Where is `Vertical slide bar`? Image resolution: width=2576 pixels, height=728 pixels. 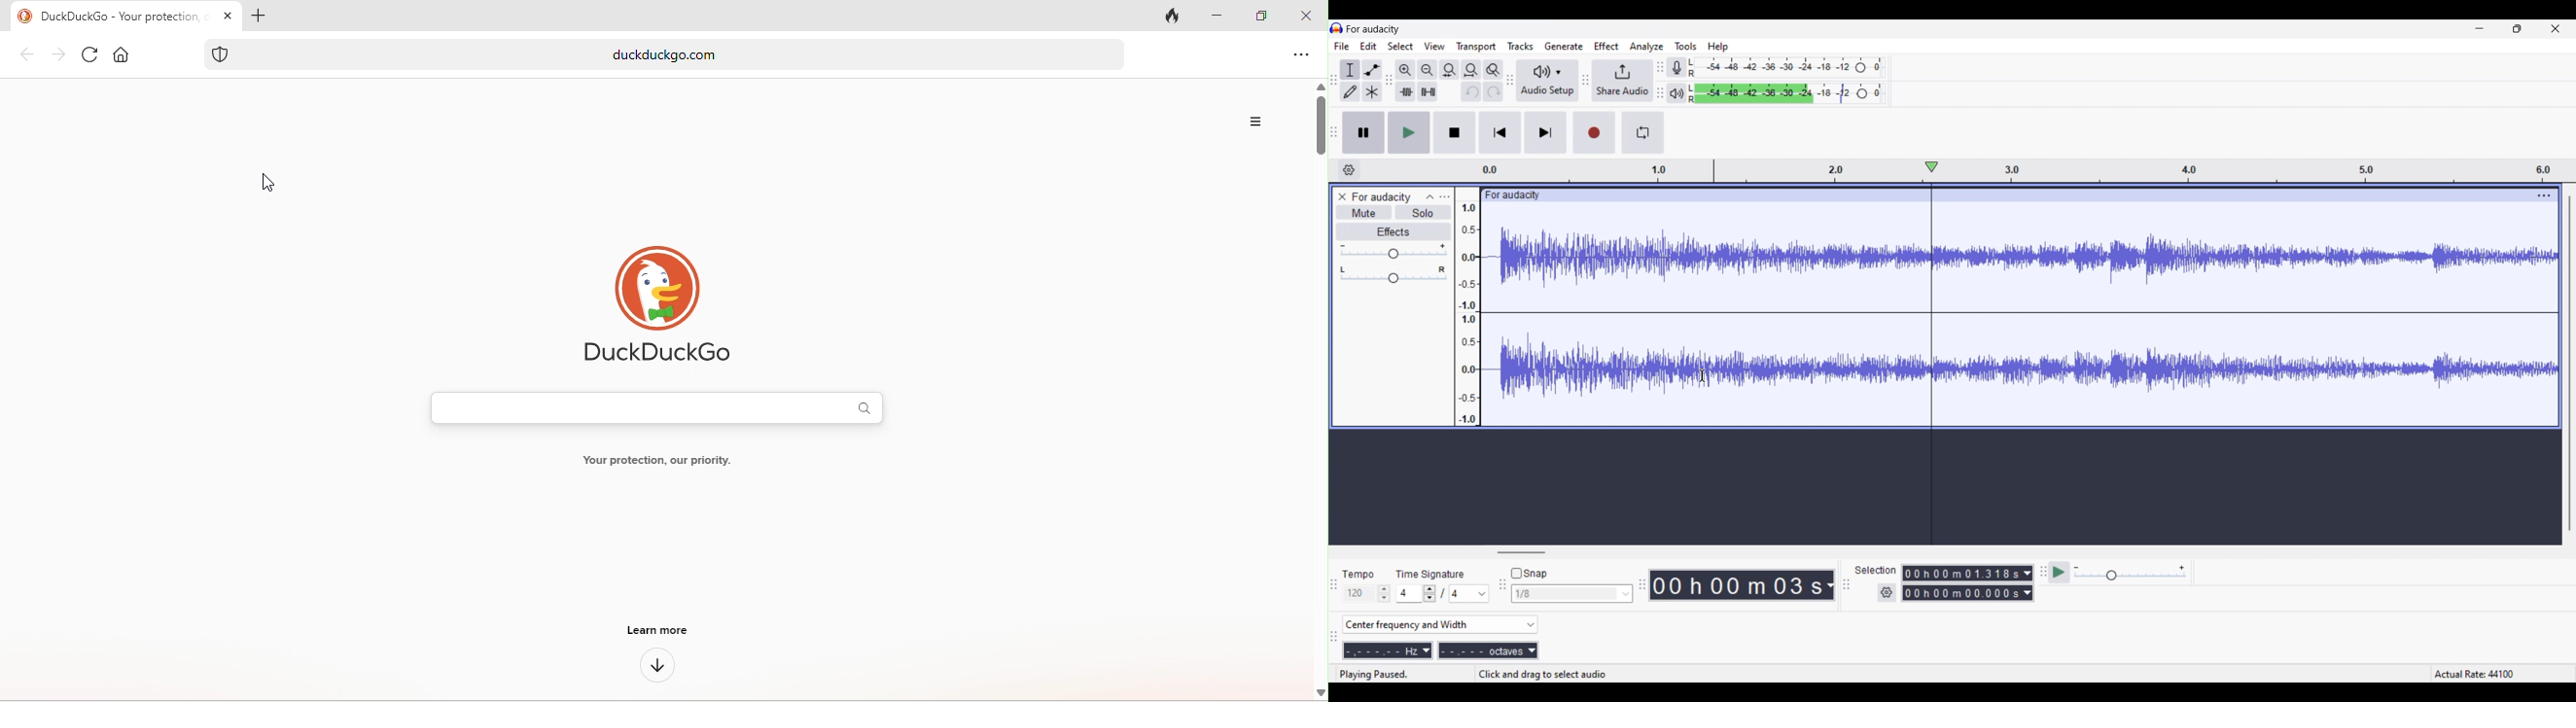
Vertical slide bar is located at coordinates (2570, 389).